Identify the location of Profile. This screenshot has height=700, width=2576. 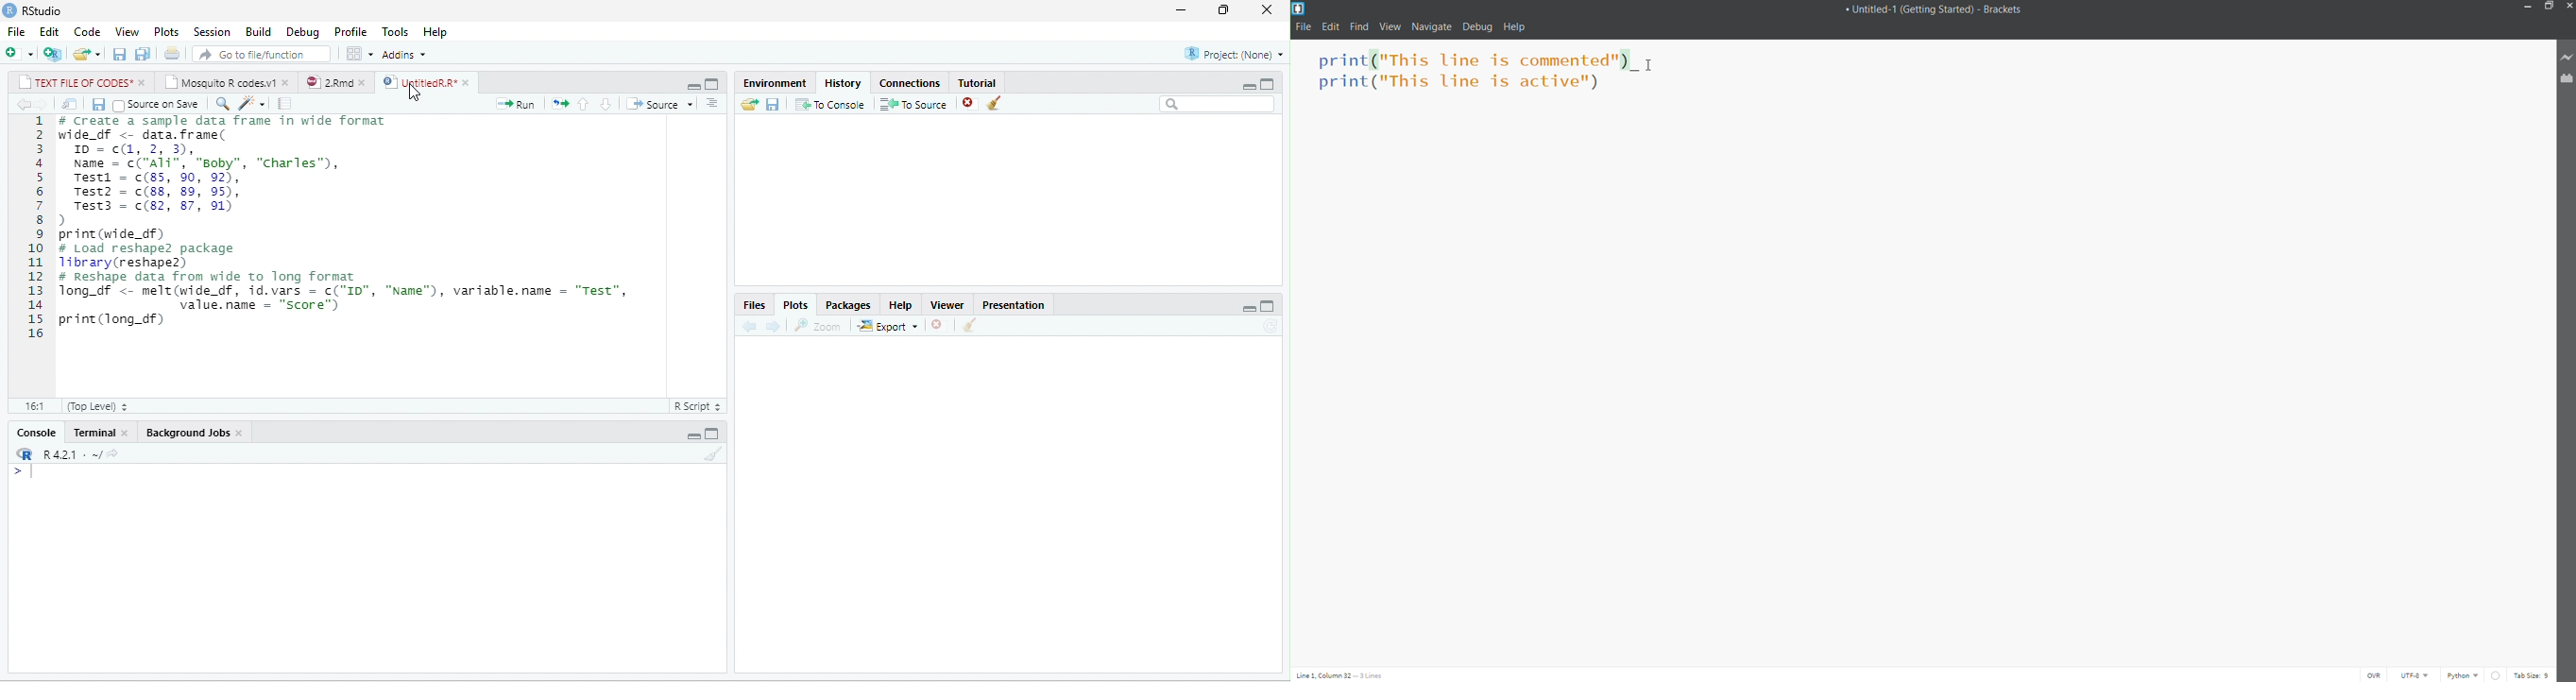
(350, 32).